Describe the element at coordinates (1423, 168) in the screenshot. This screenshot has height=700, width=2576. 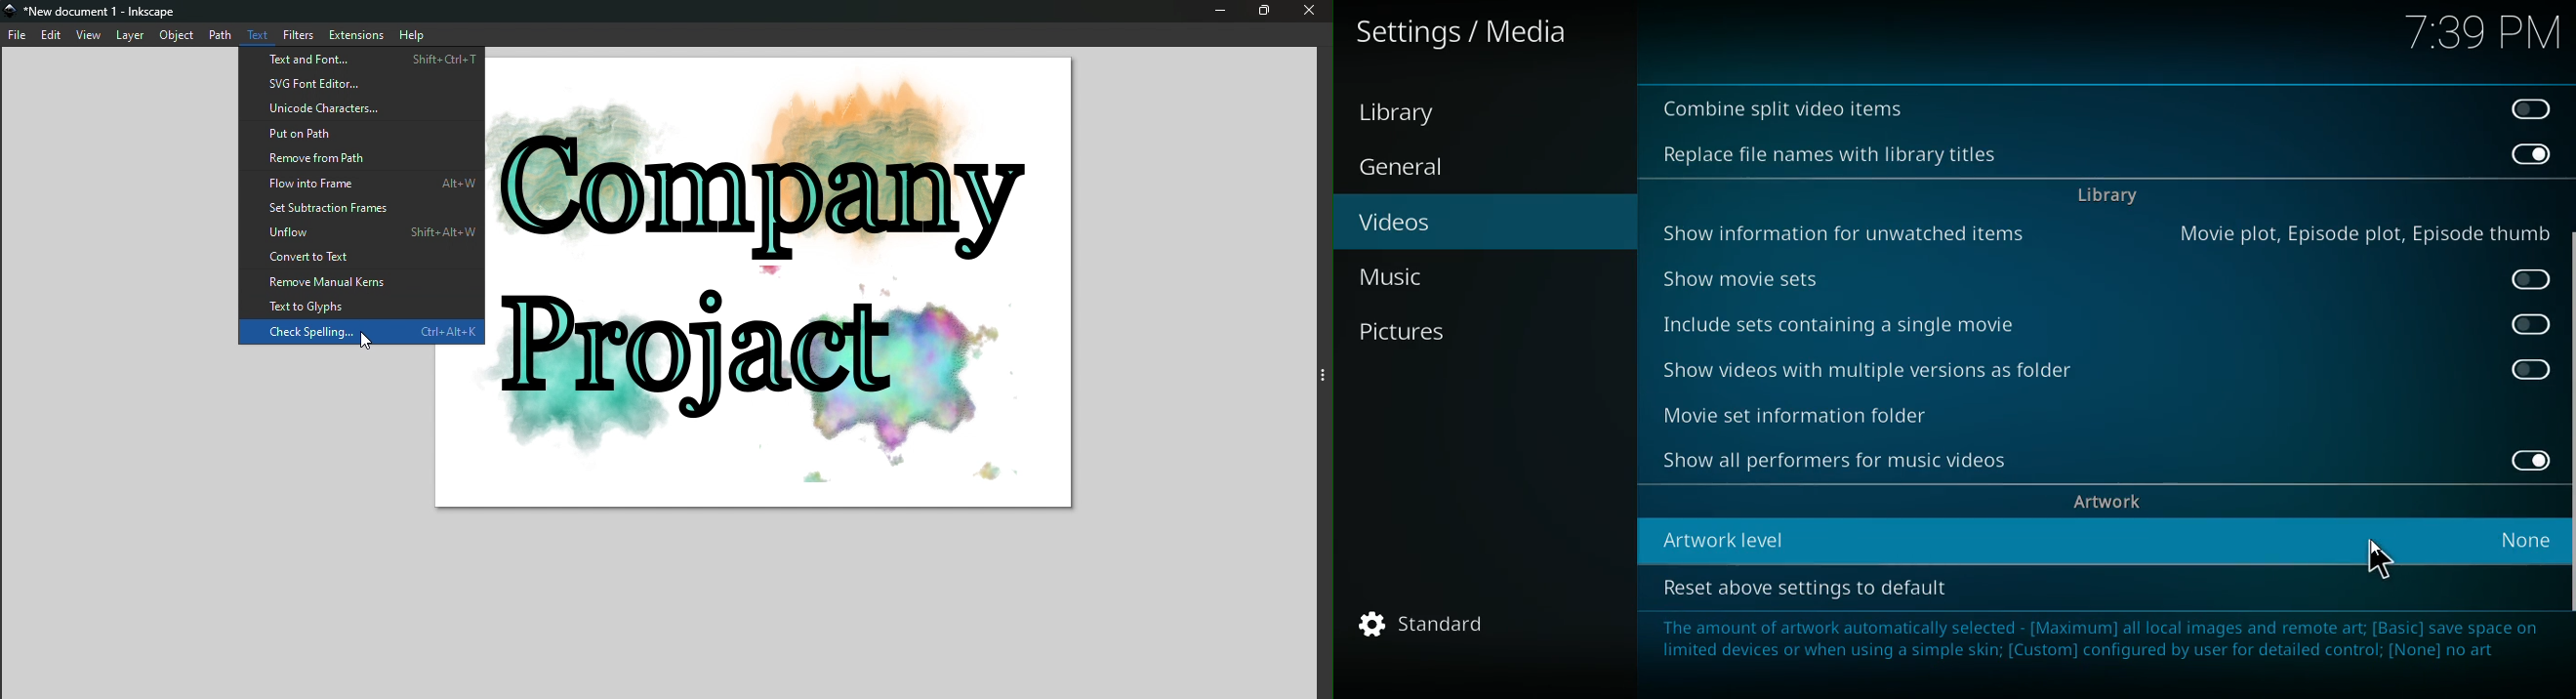
I see `General` at that location.